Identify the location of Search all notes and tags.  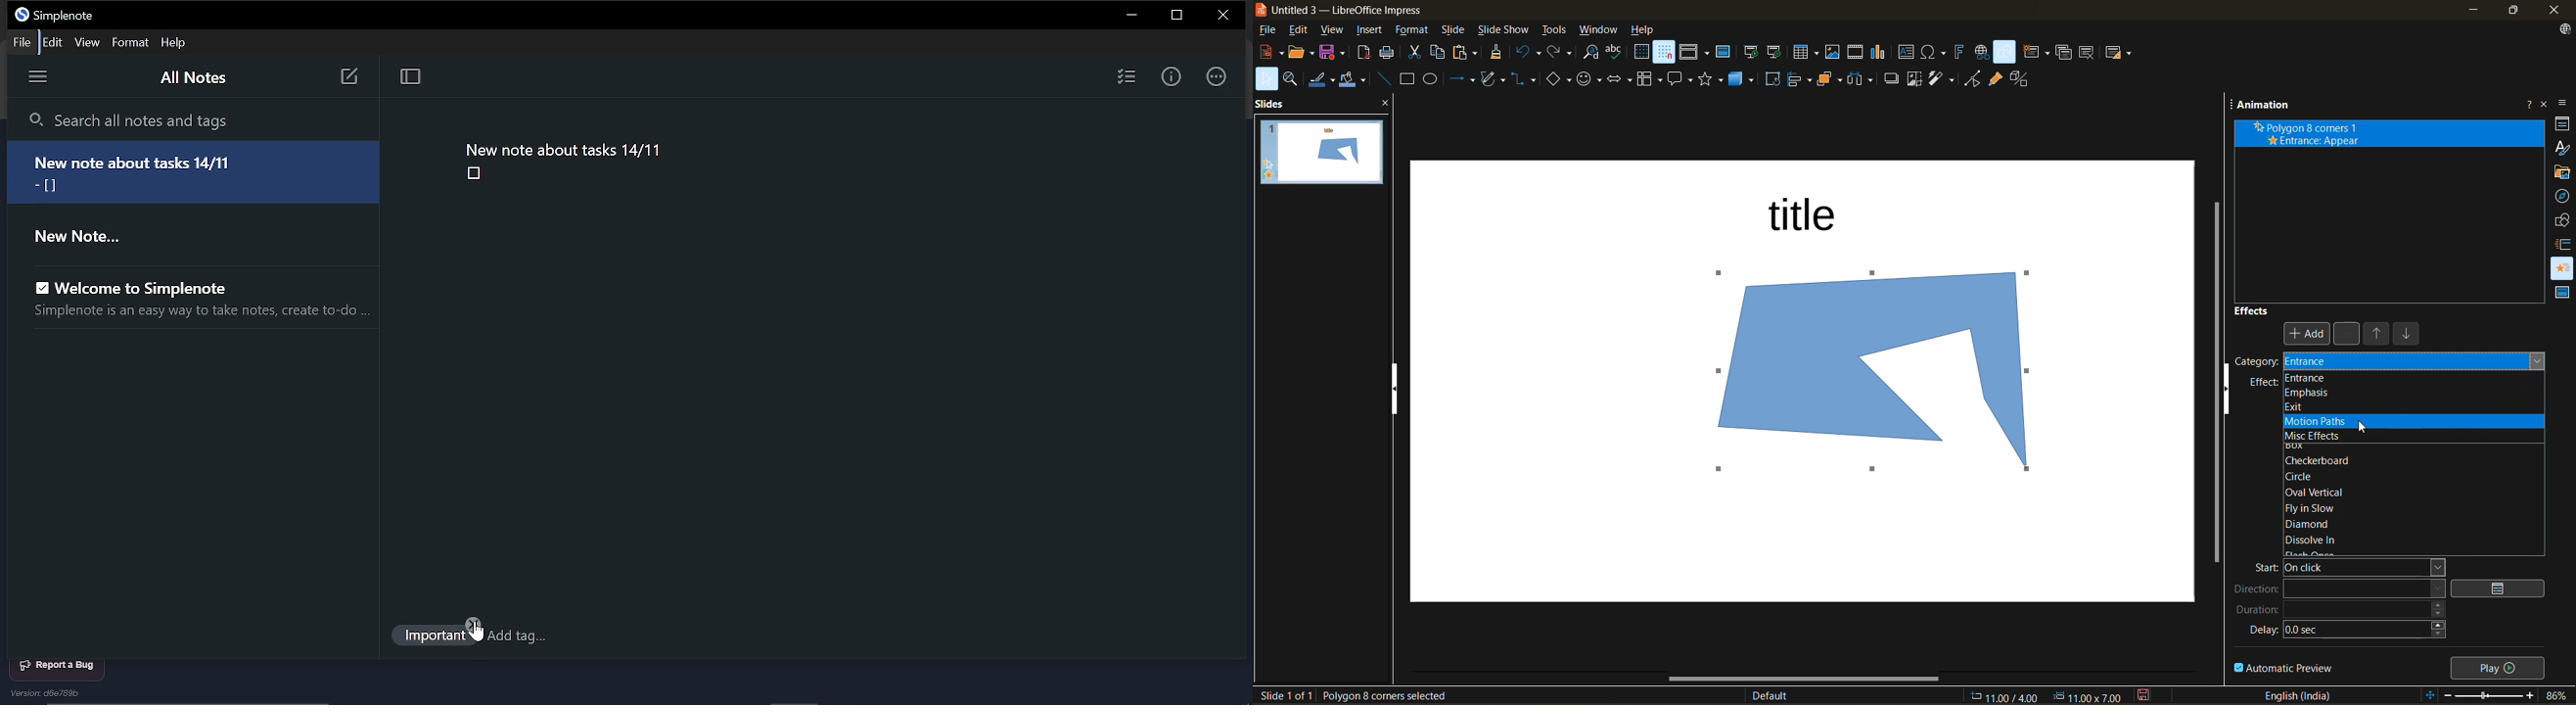
(195, 121).